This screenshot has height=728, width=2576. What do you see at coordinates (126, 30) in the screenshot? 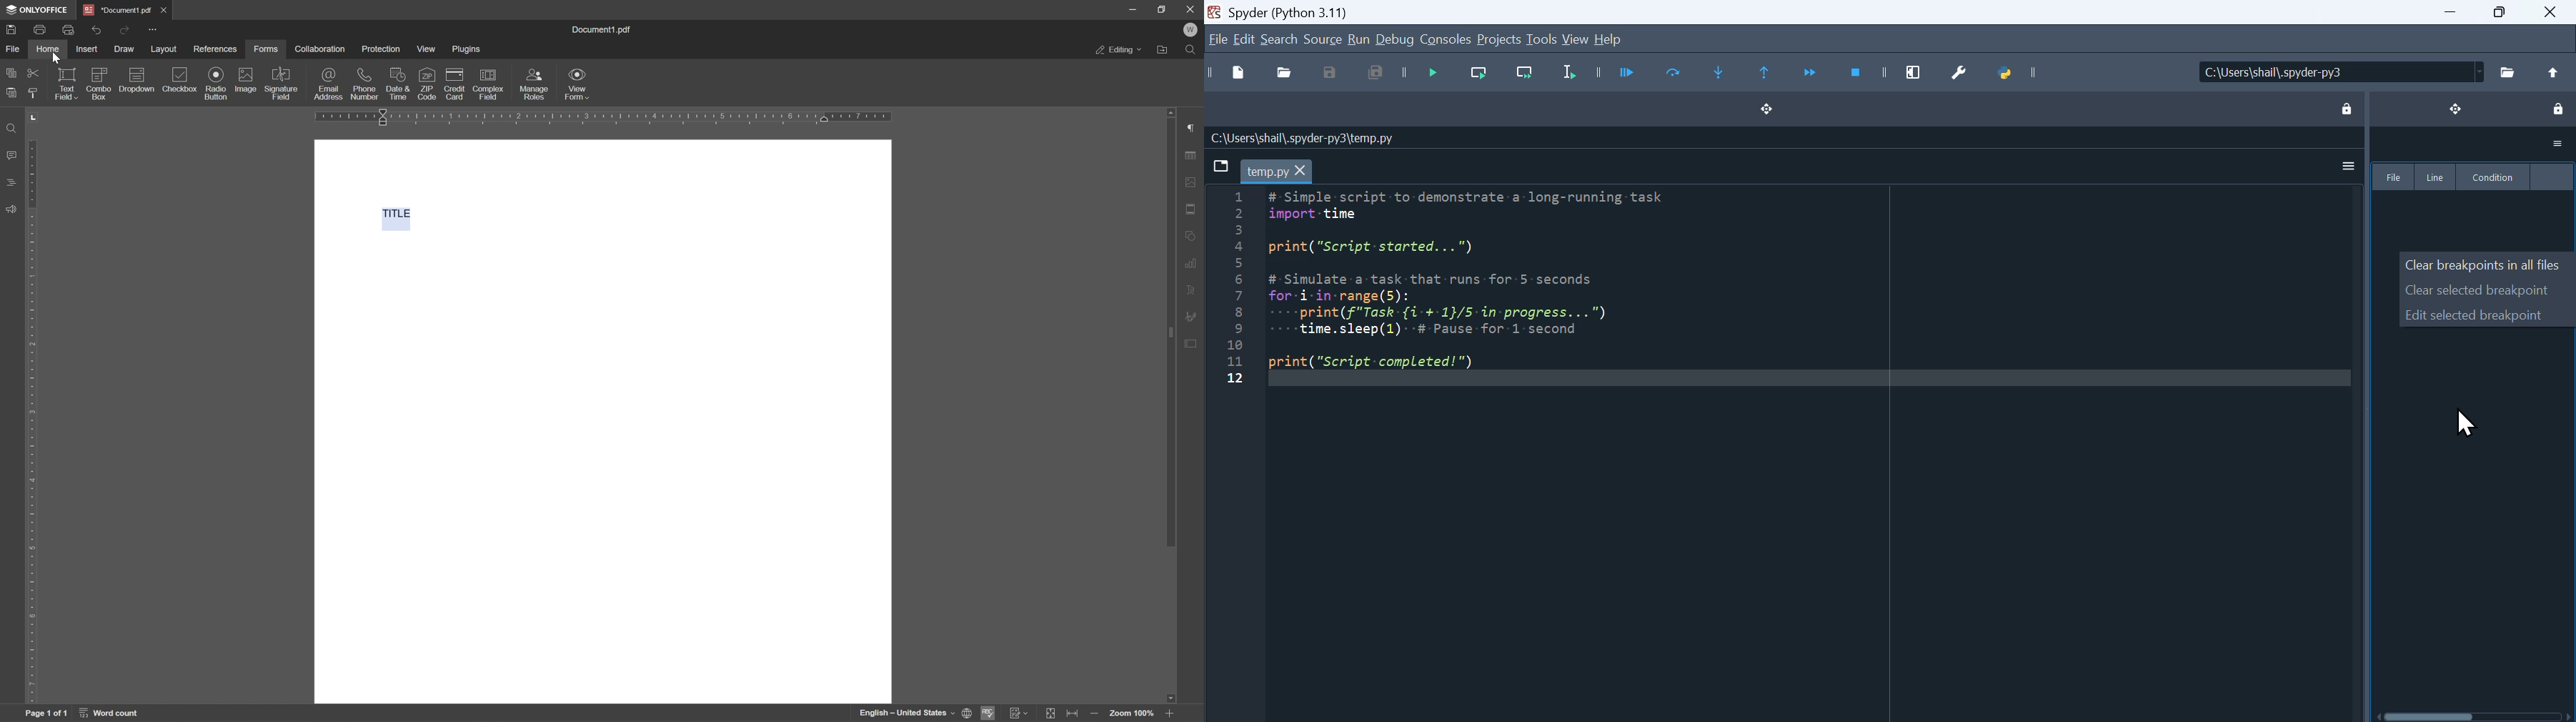
I see `redo` at bounding box center [126, 30].